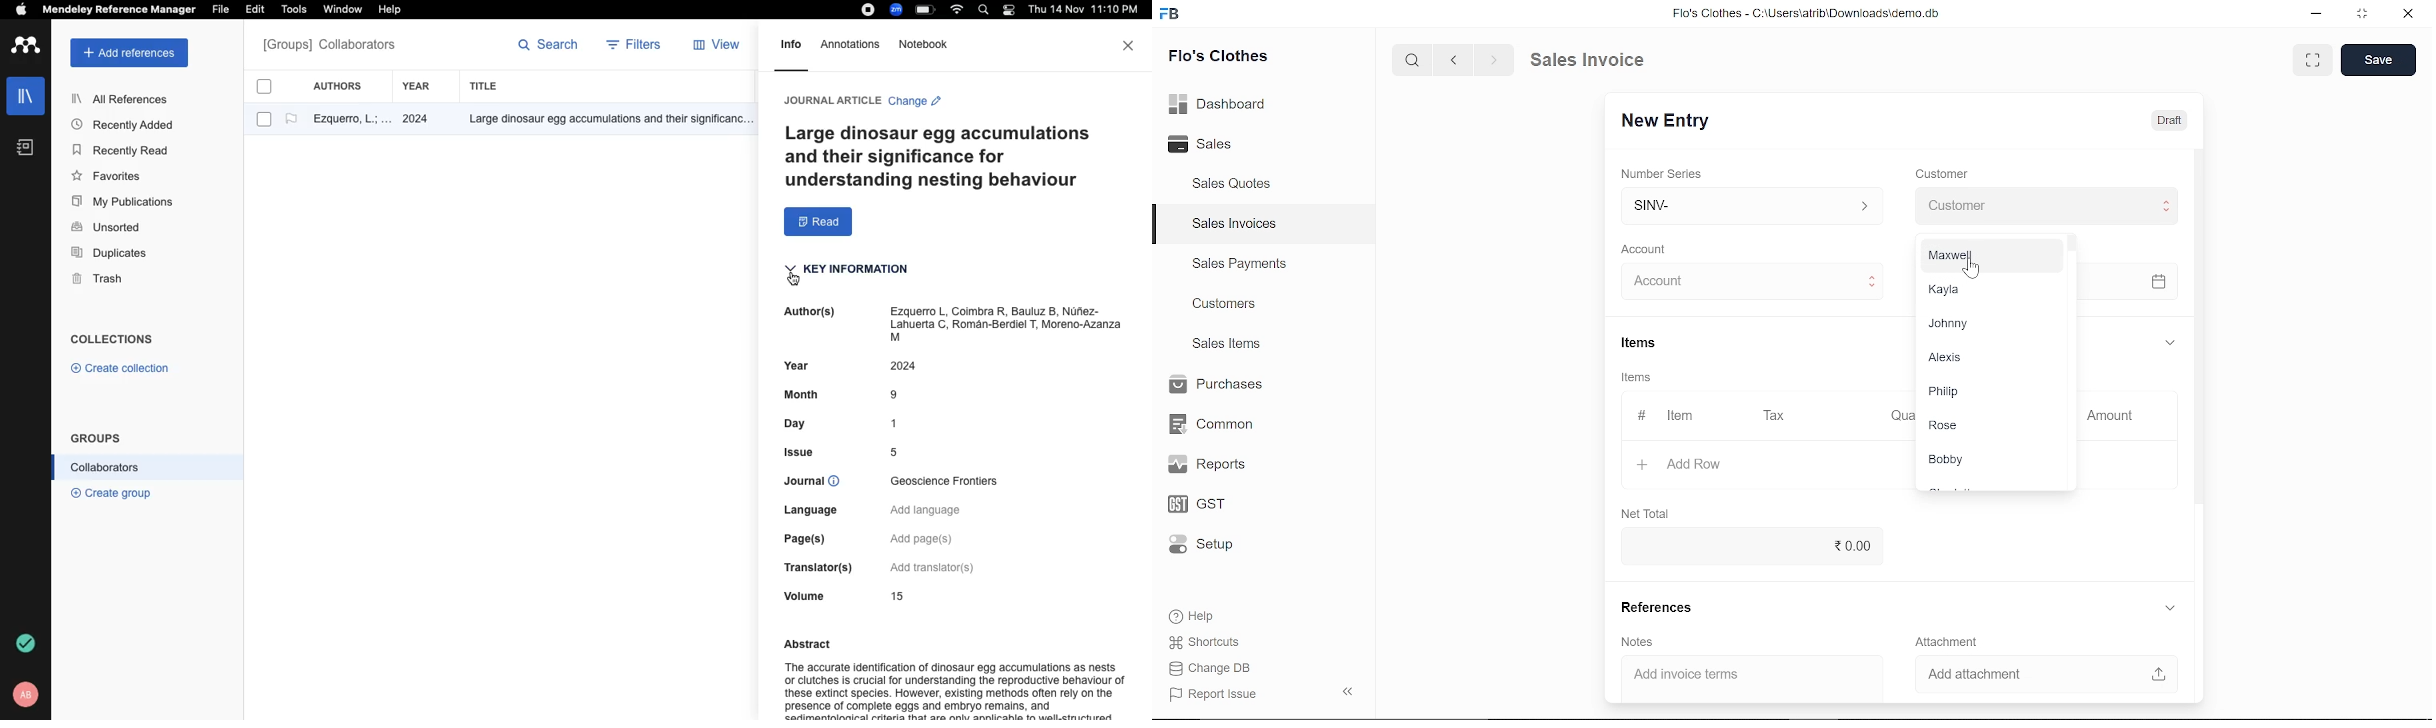 This screenshot has width=2436, height=728. What do you see at coordinates (258, 10) in the screenshot?
I see `Edit` at bounding box center [258, 10].